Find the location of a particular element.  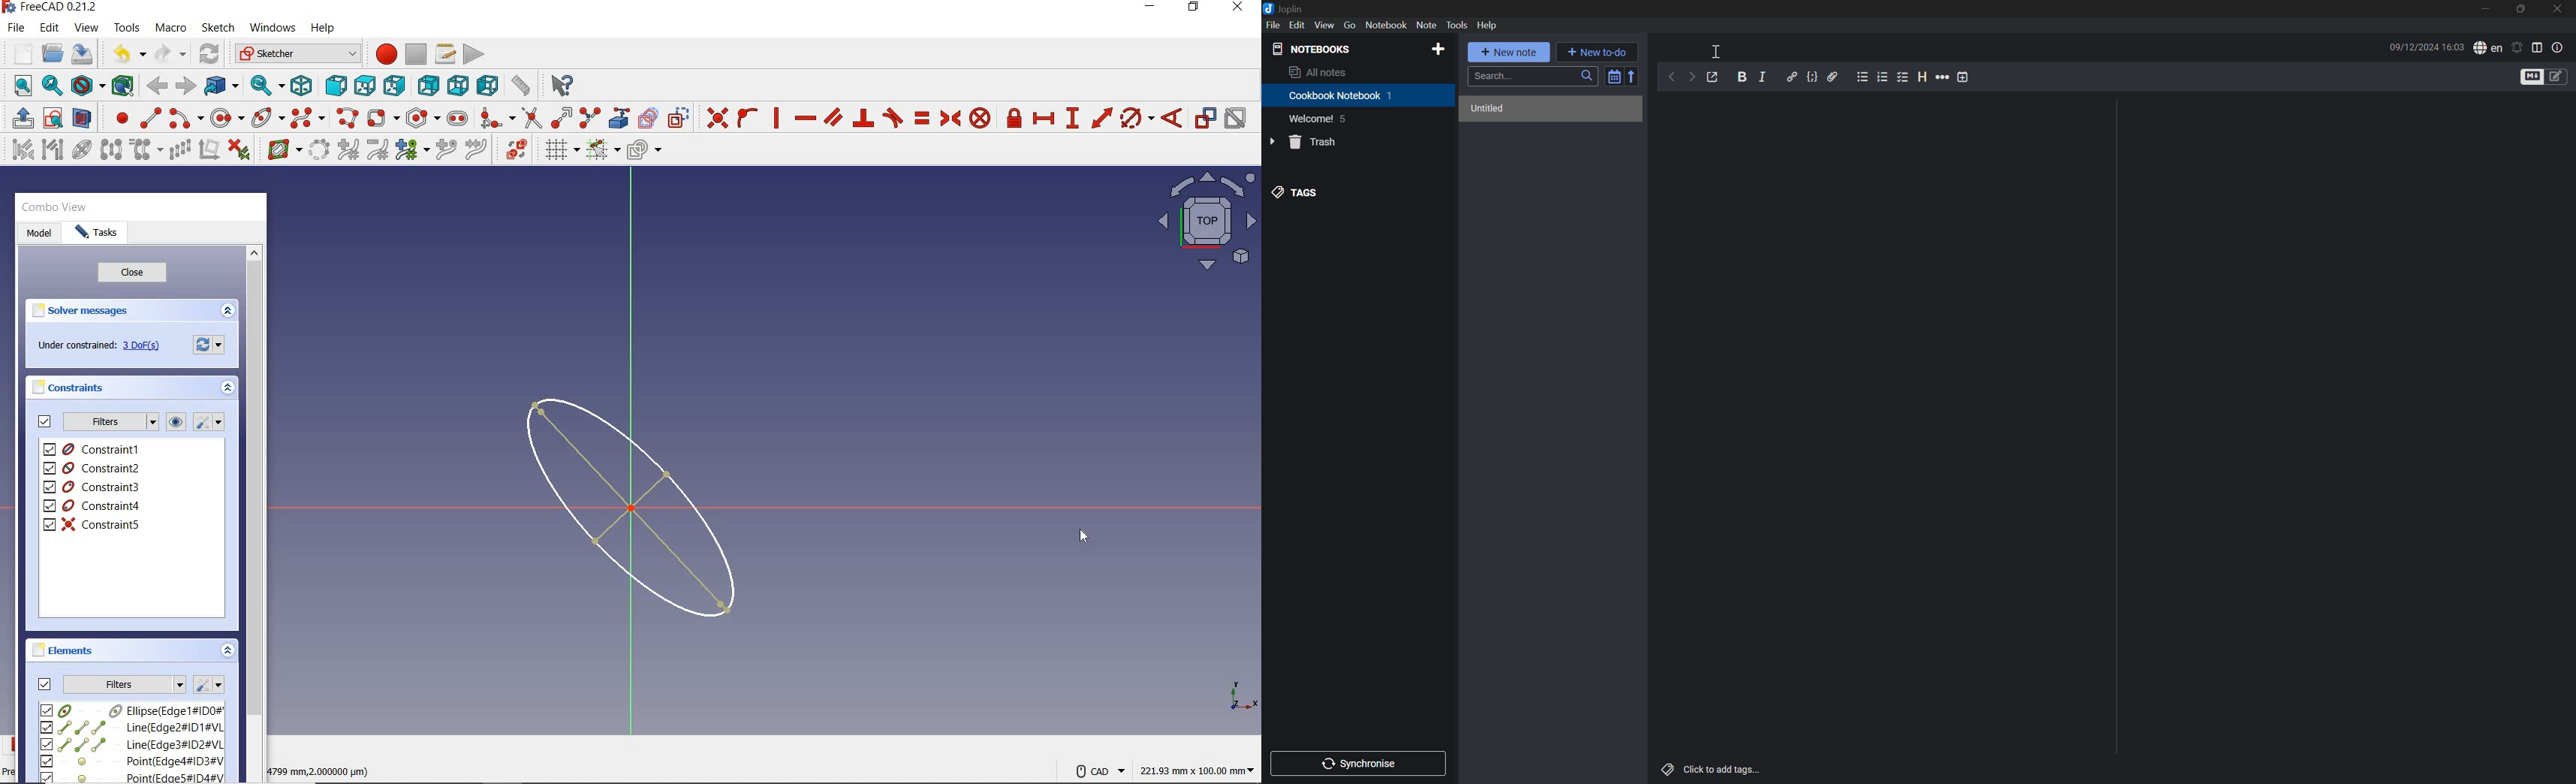

configure rendering order is located at coordinates (643, 151).